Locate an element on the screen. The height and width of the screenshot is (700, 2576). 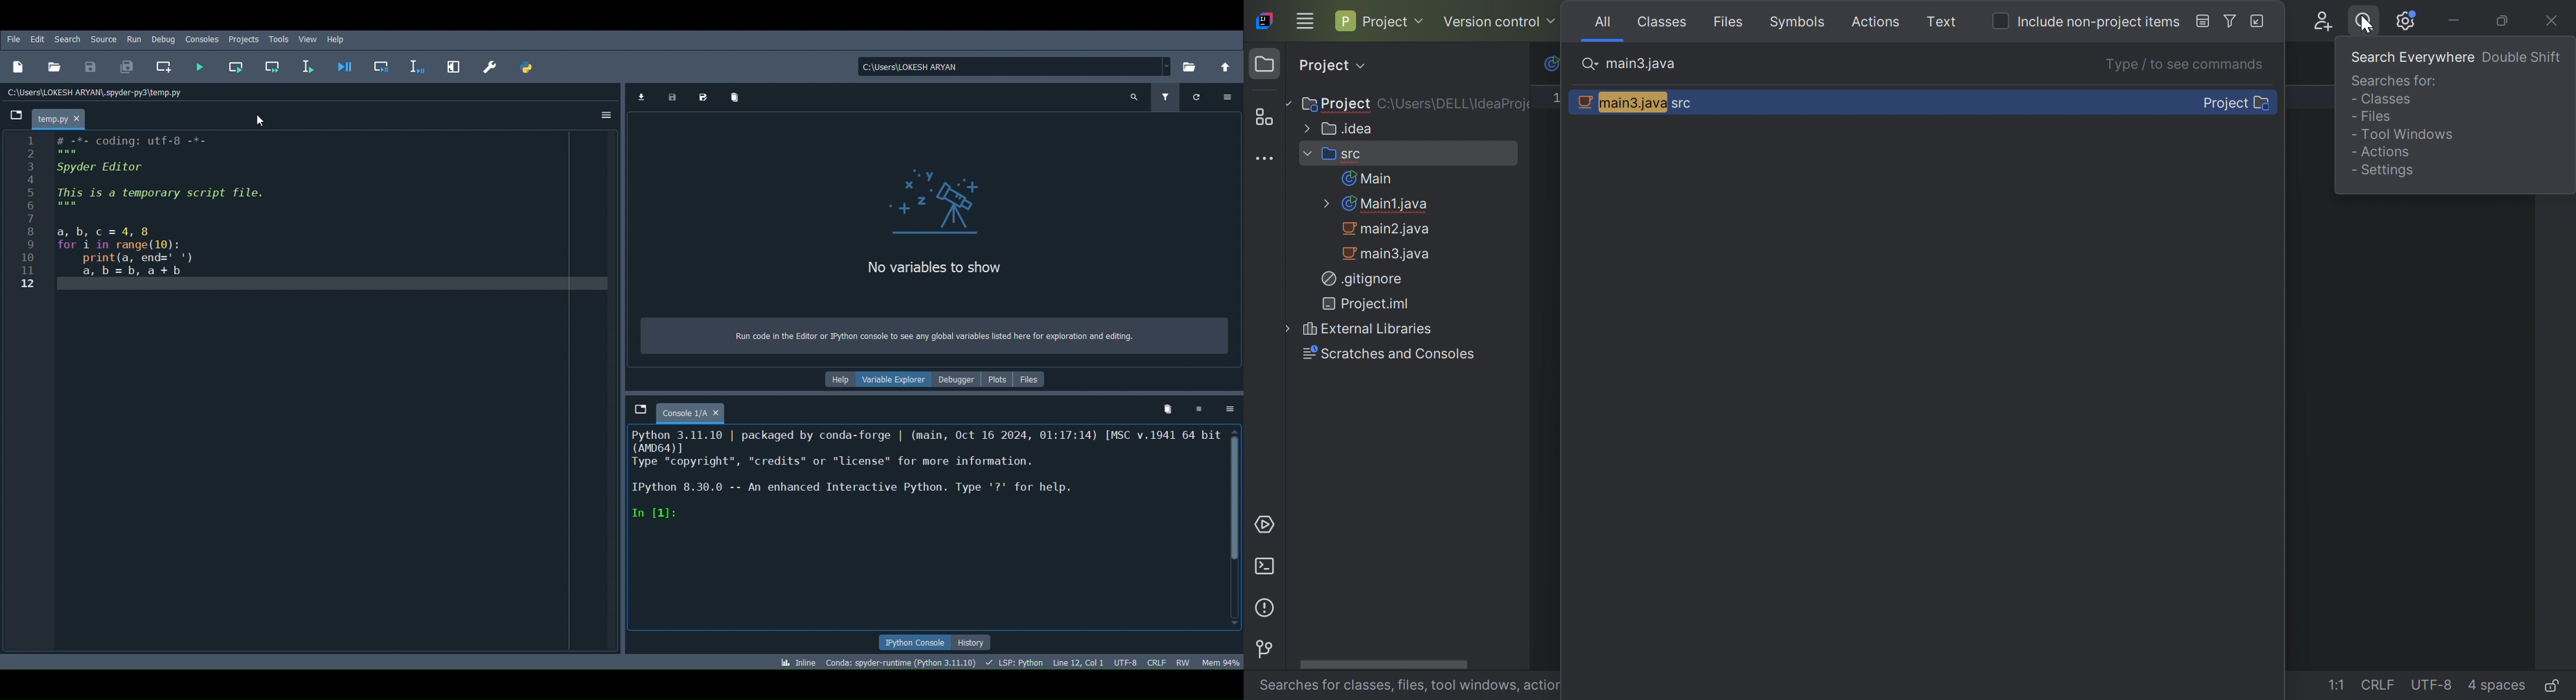
Click to toggle between inline and interactive Matplotlib plotting is located at coordinates (796, 660).